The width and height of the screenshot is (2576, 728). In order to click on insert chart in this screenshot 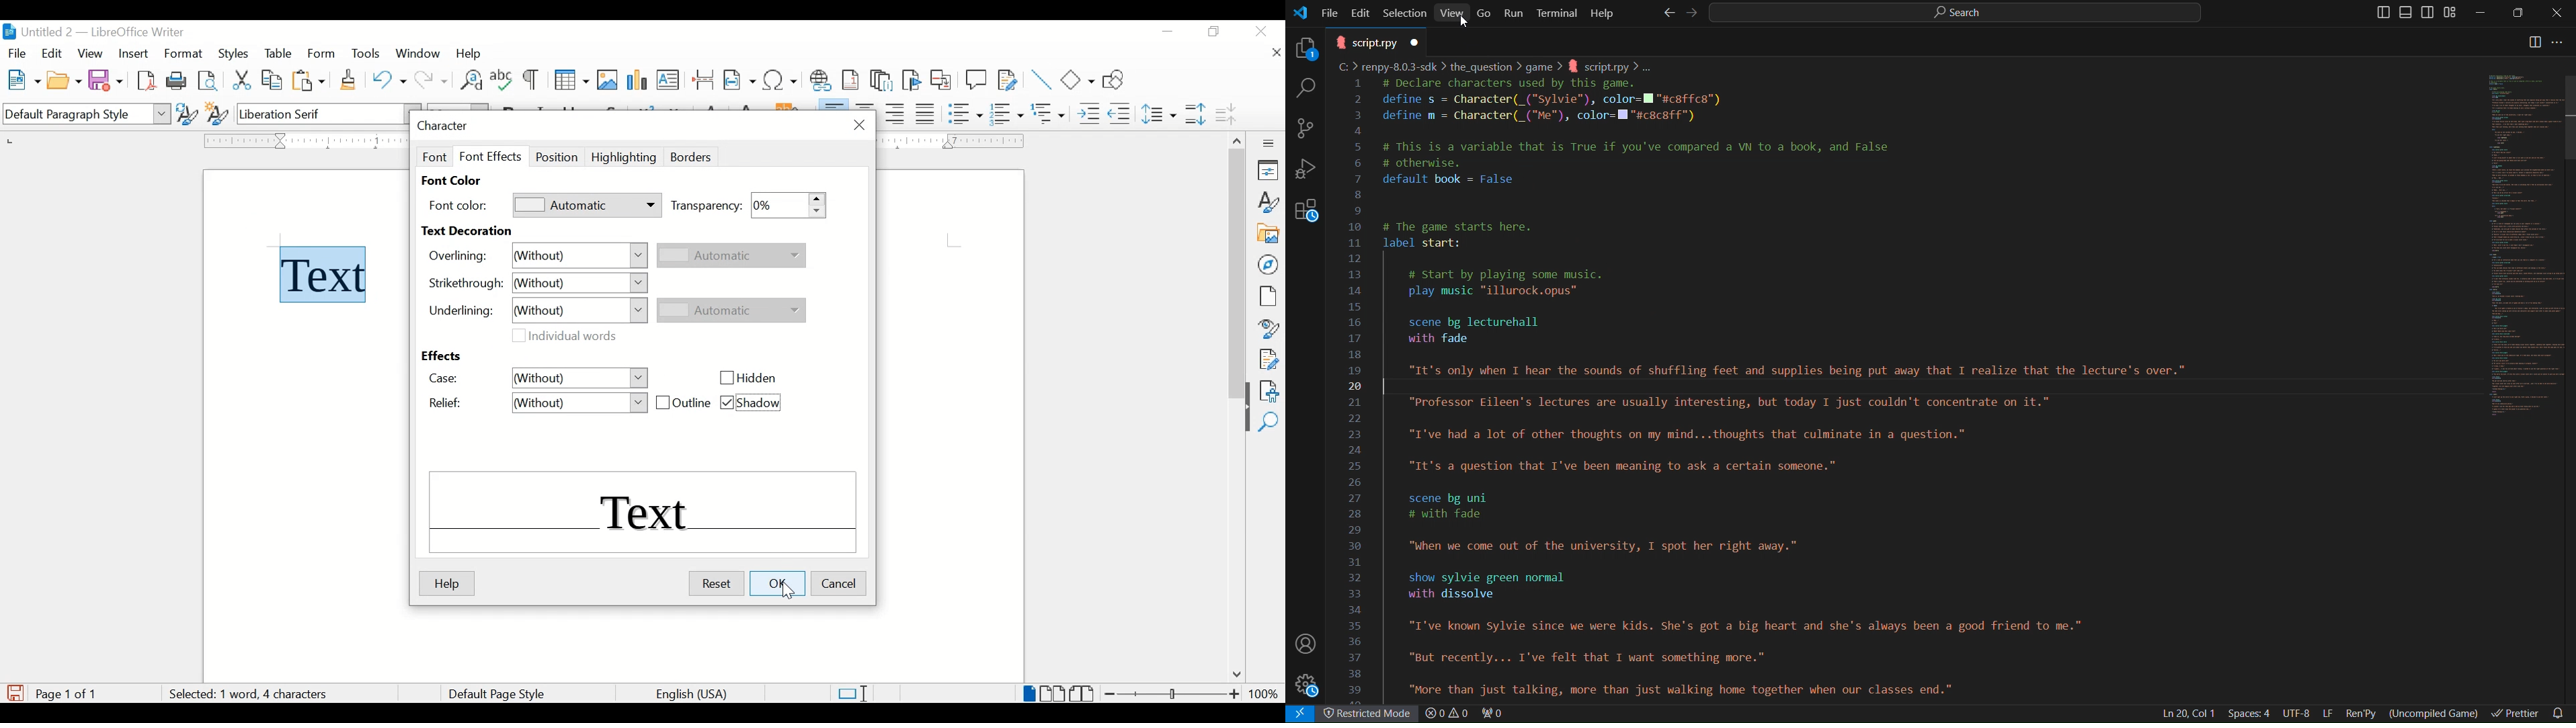, I will do `click(639, 81)`.